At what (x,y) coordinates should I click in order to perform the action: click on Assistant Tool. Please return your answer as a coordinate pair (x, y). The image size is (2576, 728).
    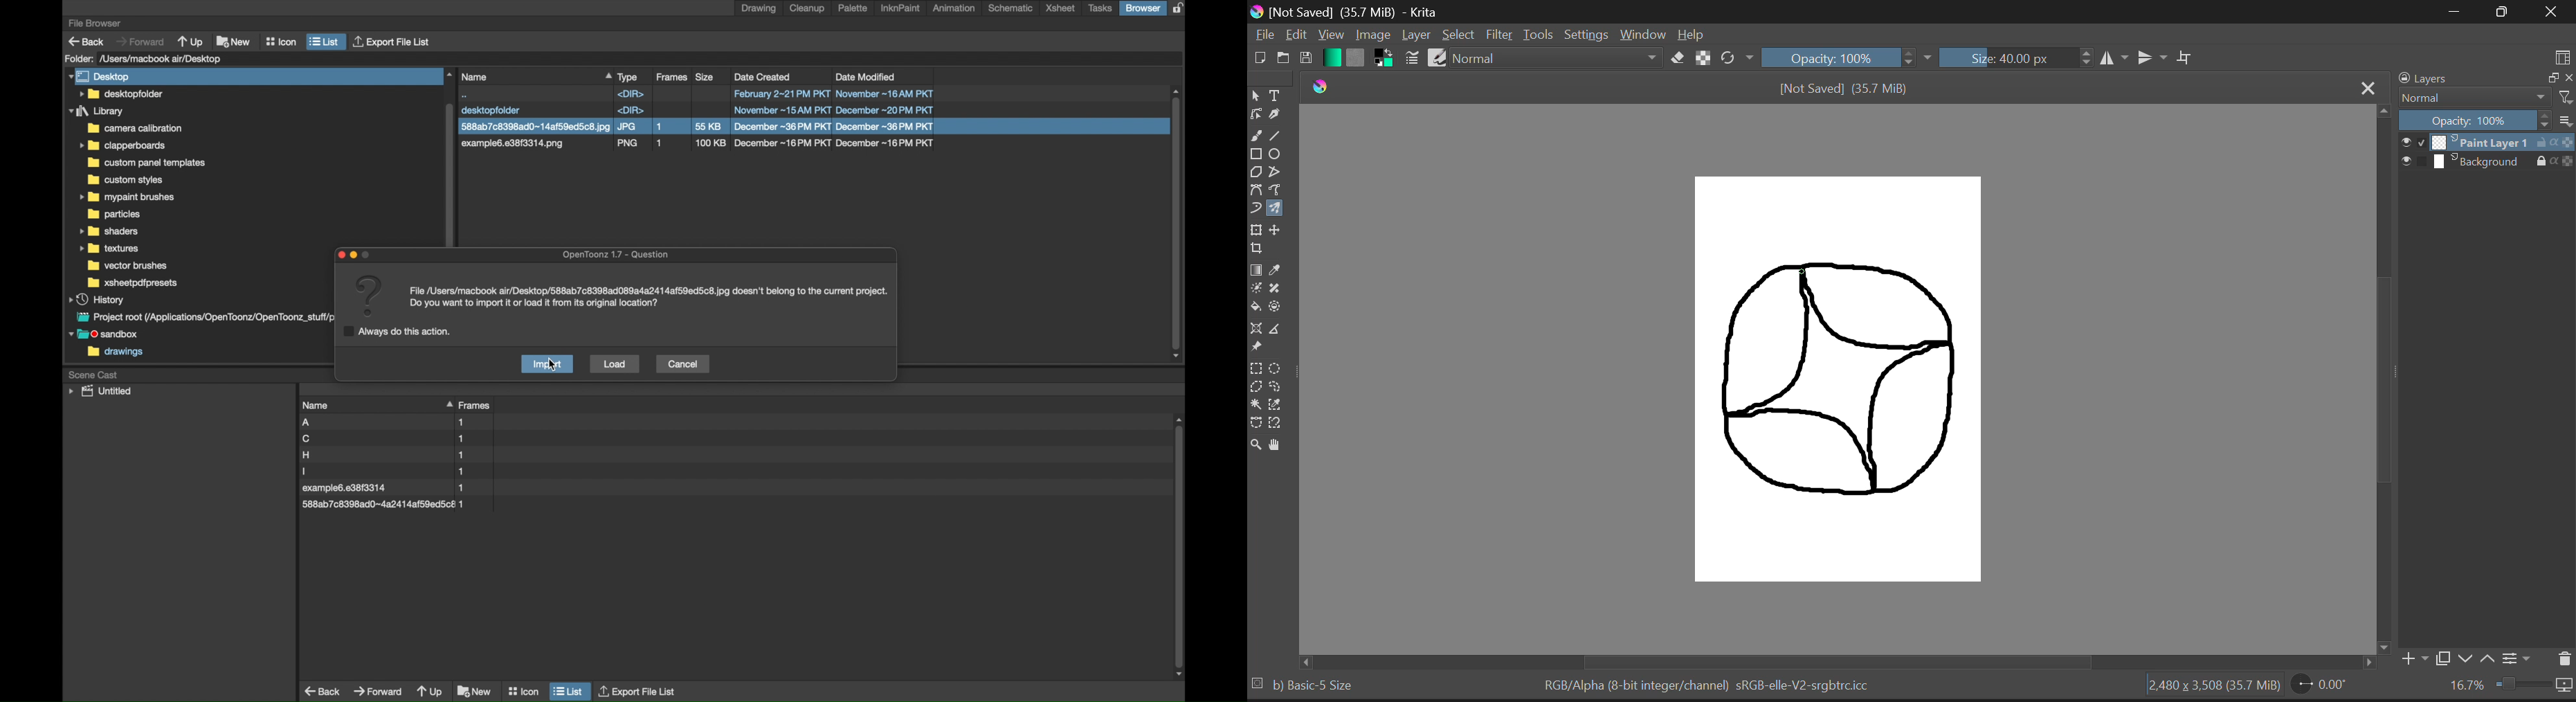
    Looking at the image, I should click on (1255, 329).